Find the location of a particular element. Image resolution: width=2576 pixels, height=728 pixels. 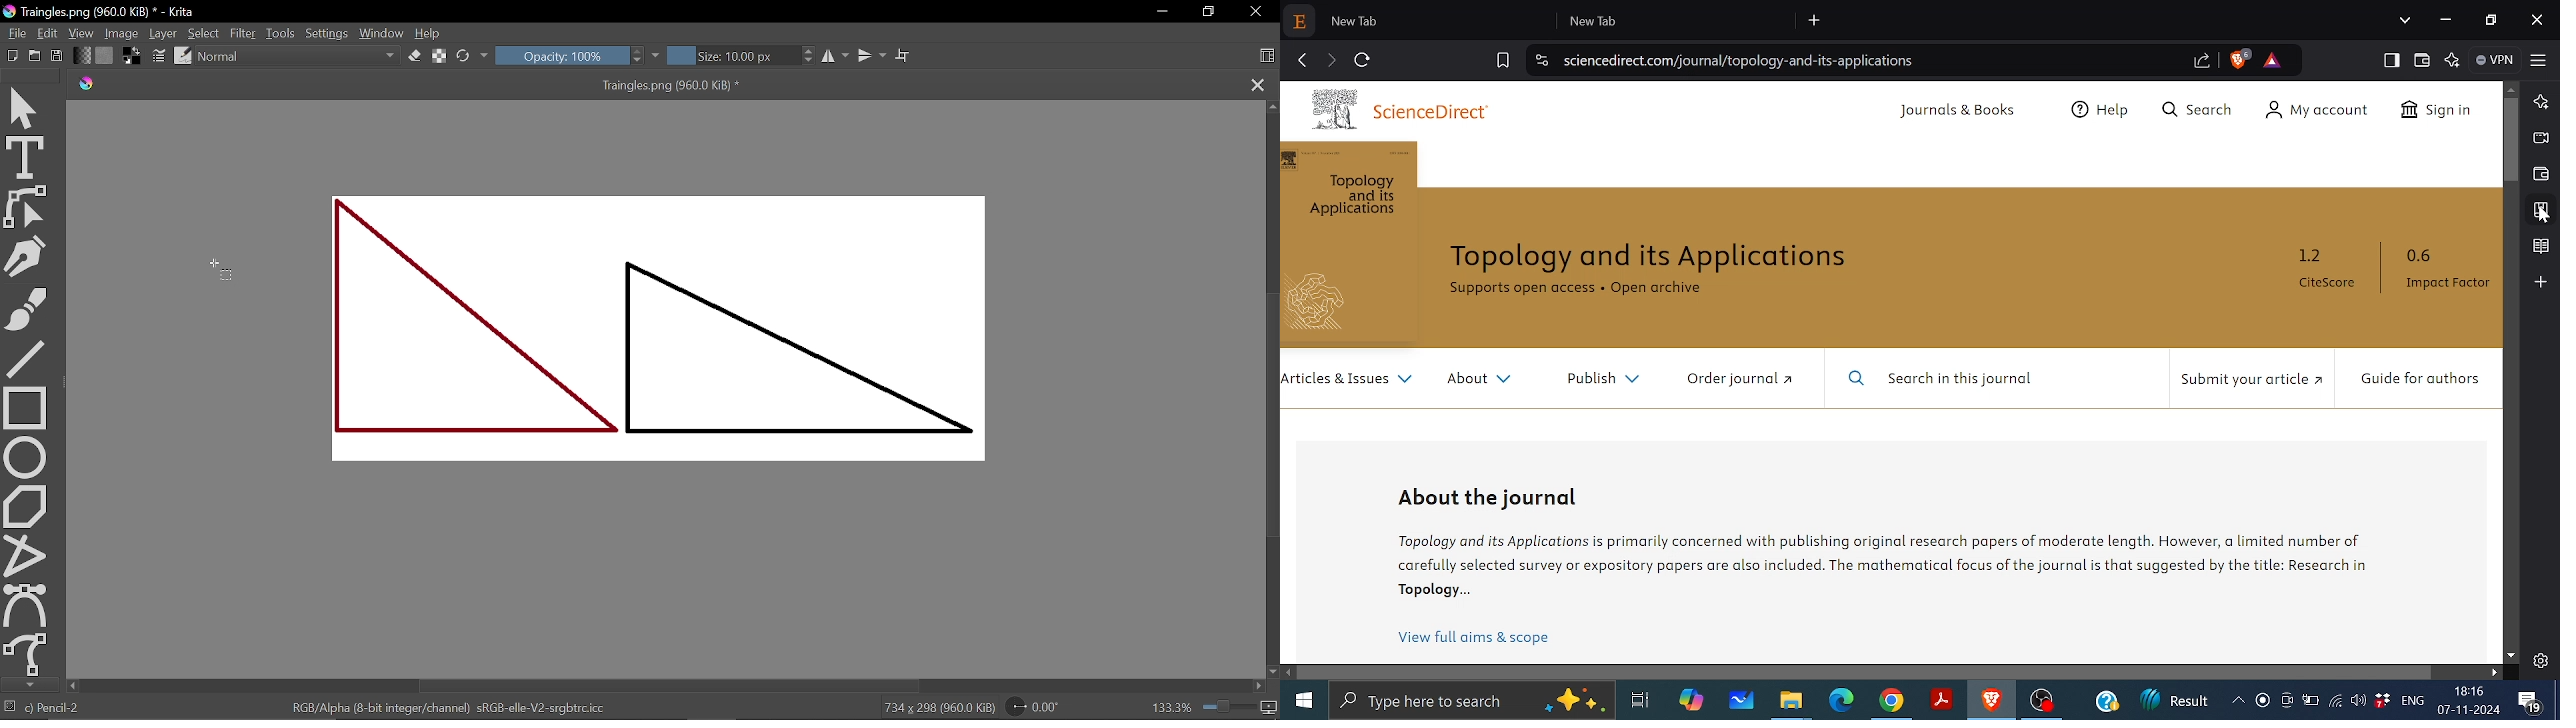

Traingles.png (1.1 MiB) * is located at coordinates (424, 86).